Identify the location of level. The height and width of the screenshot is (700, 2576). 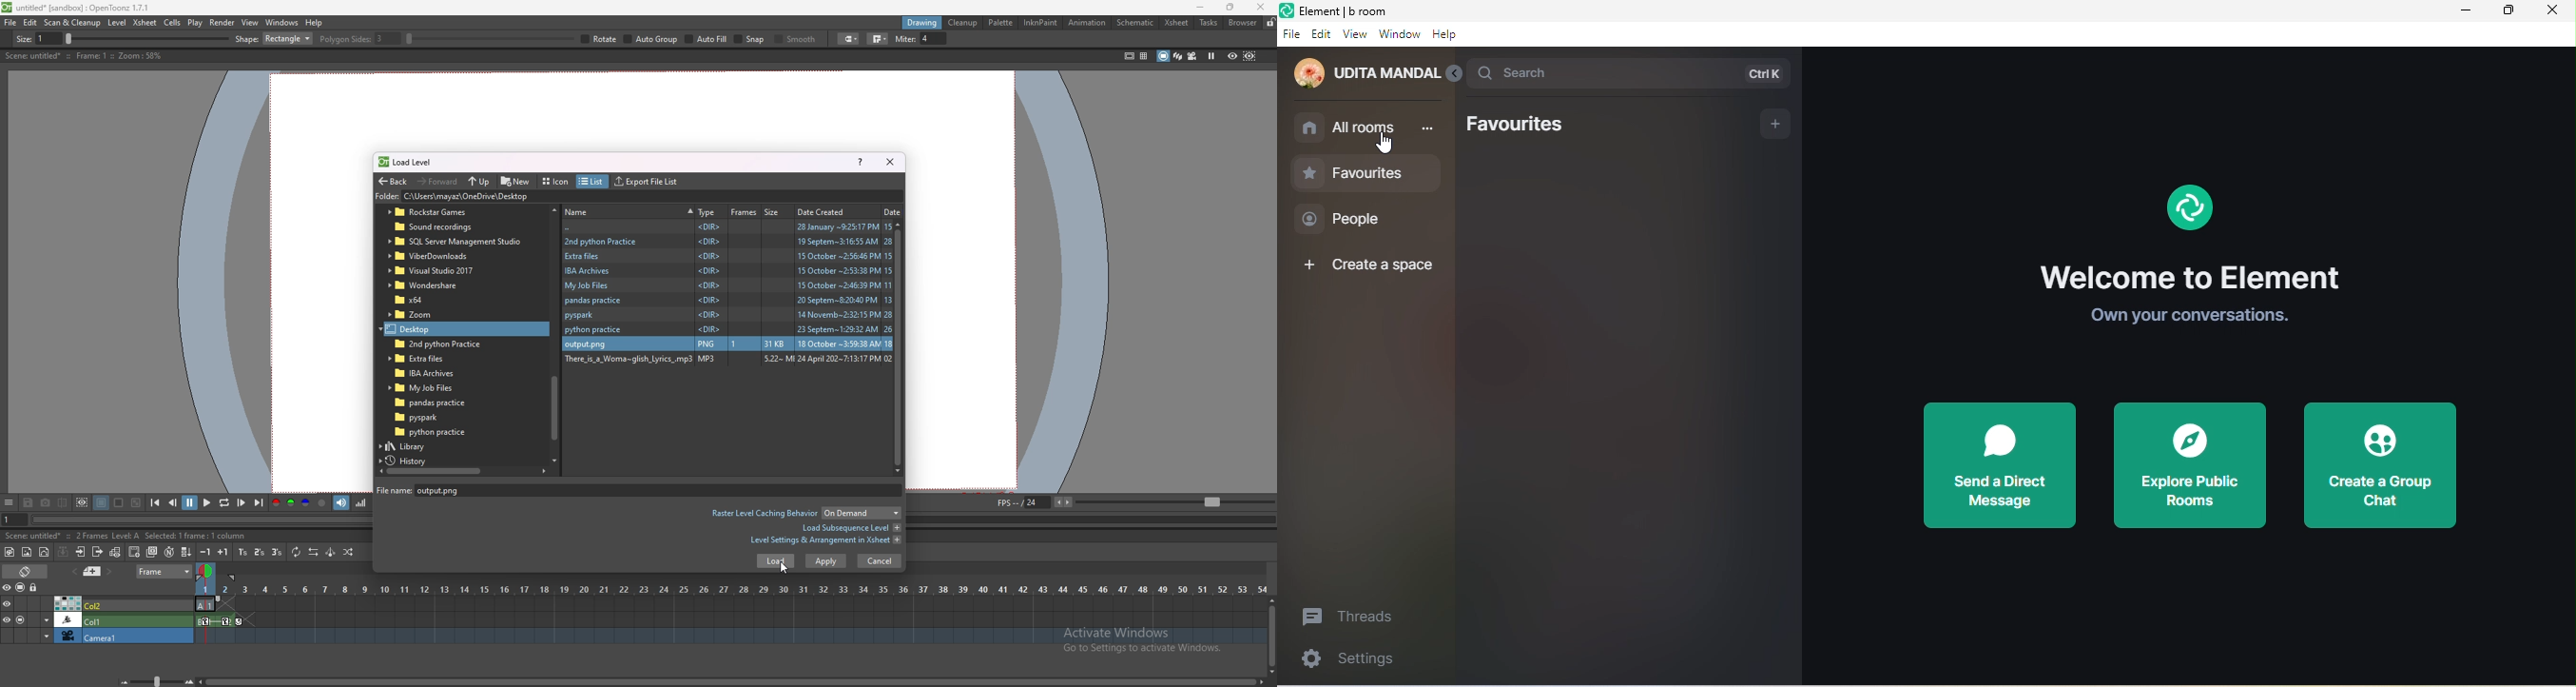
(118, 23).